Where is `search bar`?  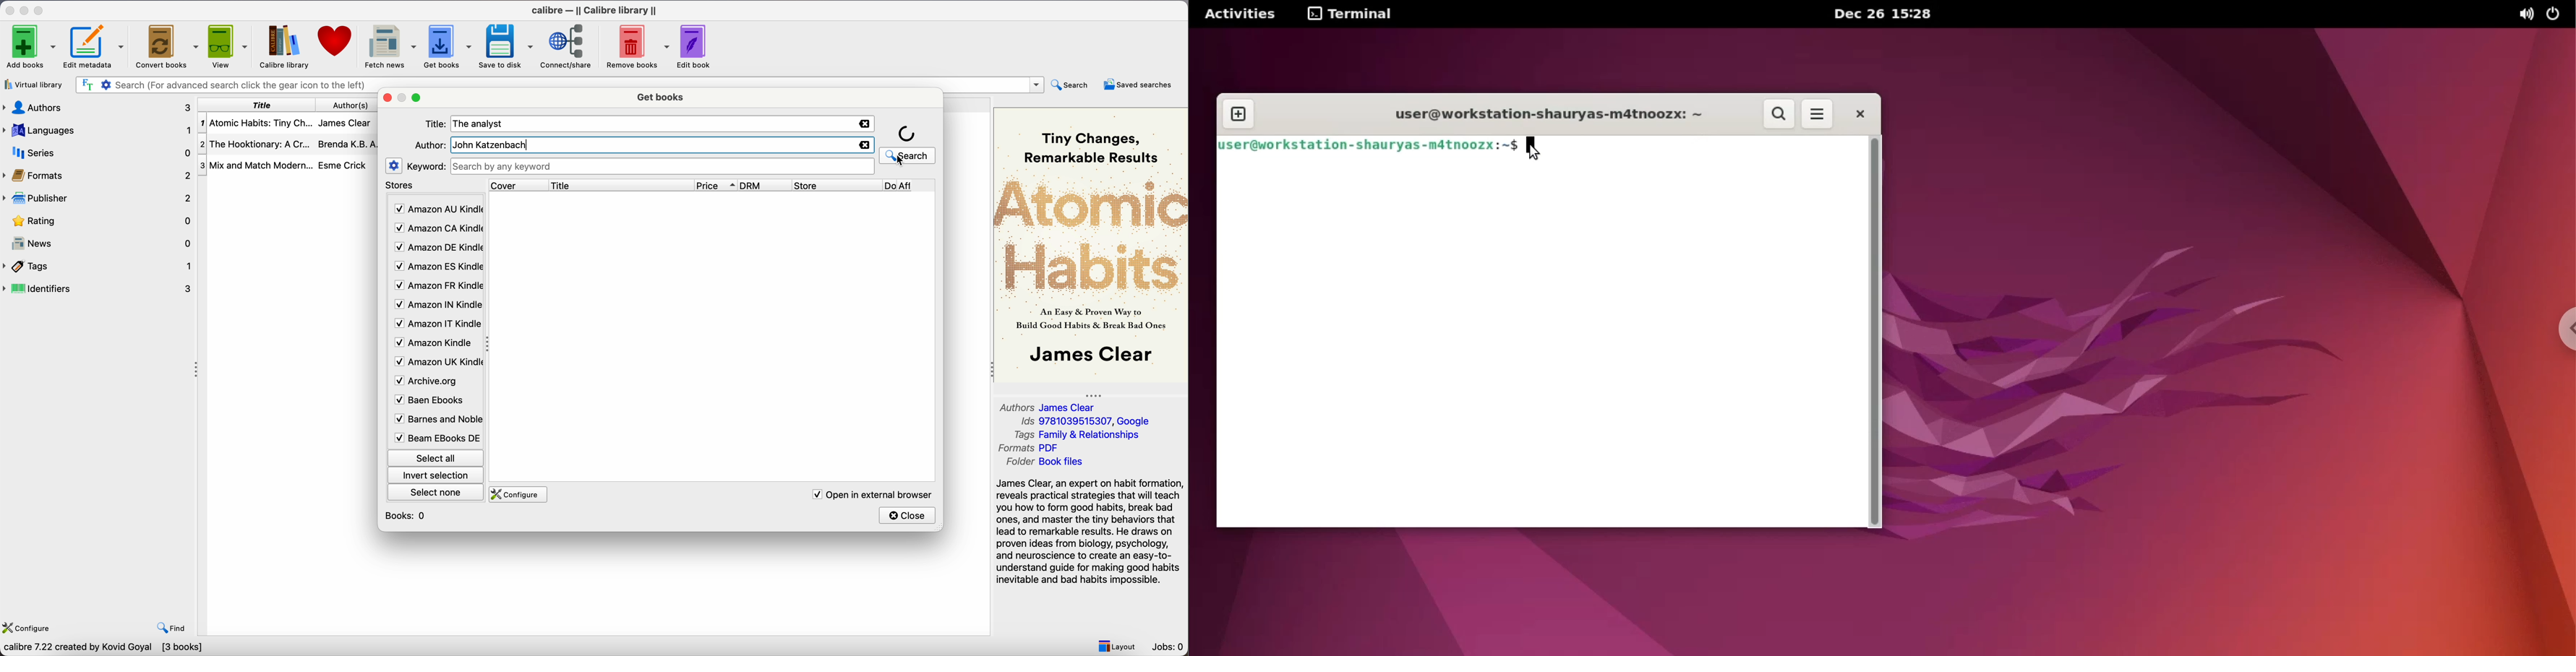 search bar is located at coordinates (557, 83).